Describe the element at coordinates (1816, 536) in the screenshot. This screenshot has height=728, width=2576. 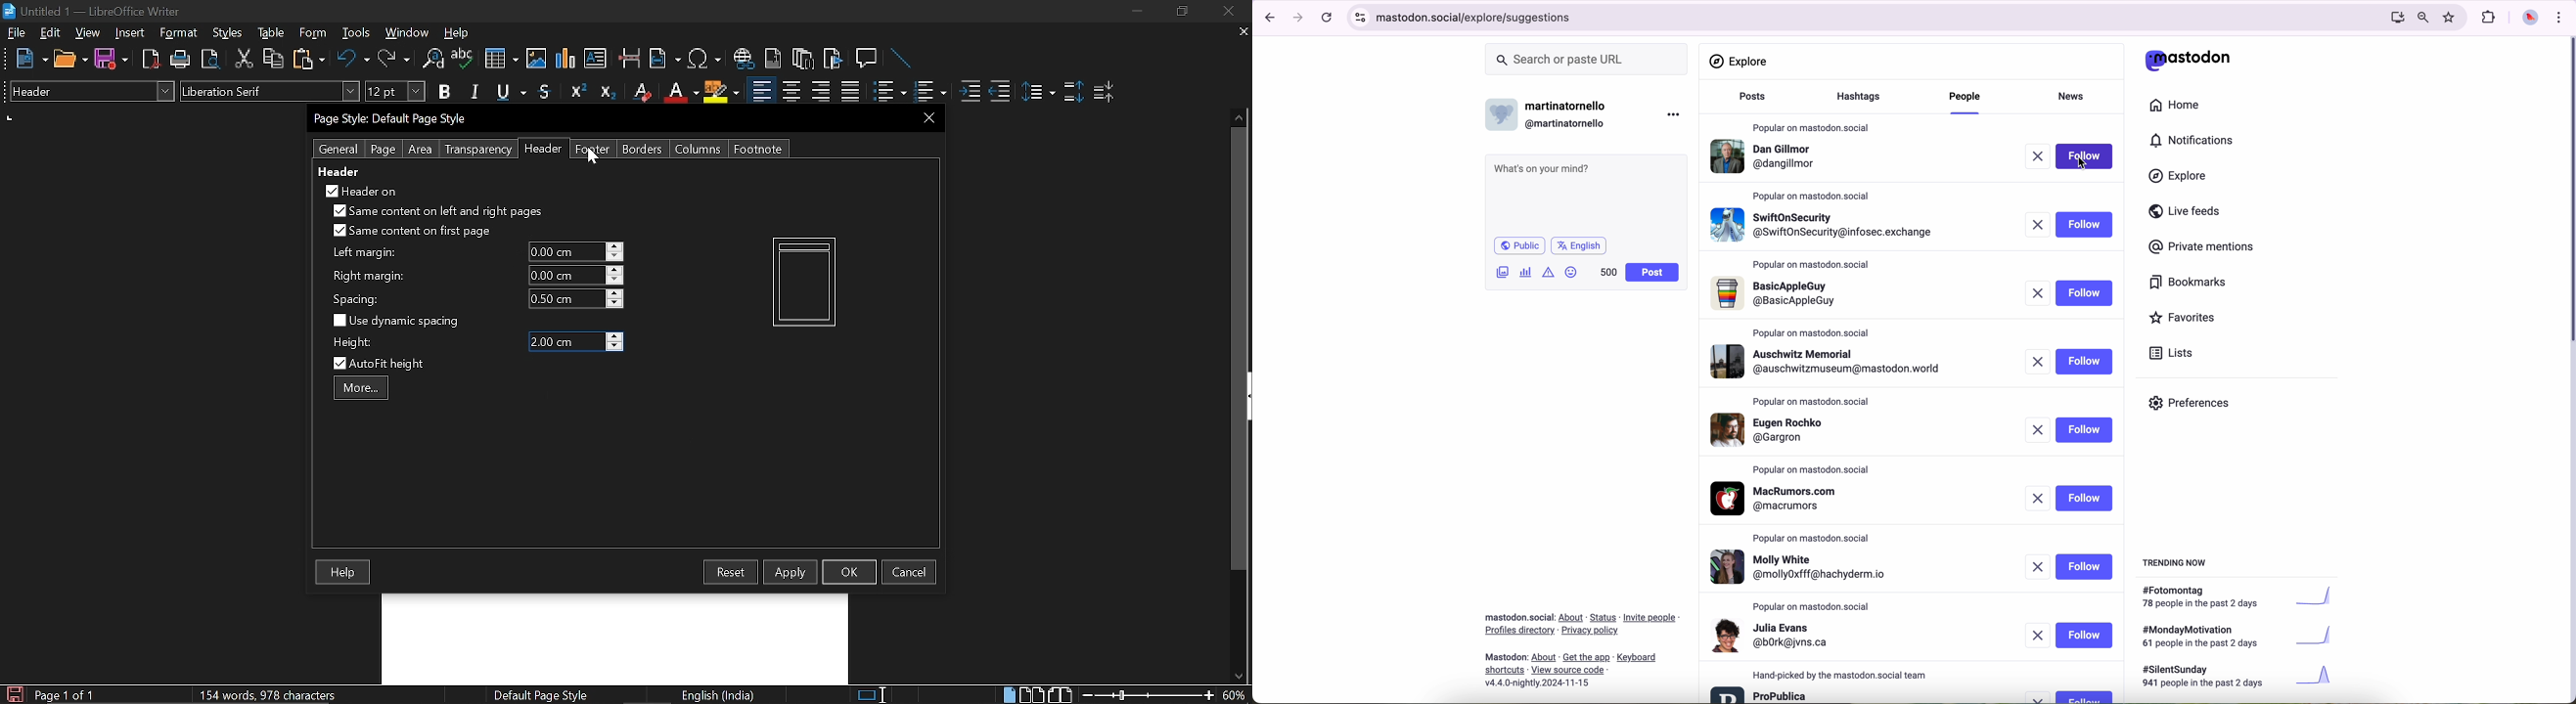
I see `popular on mastodon.social` at that location.